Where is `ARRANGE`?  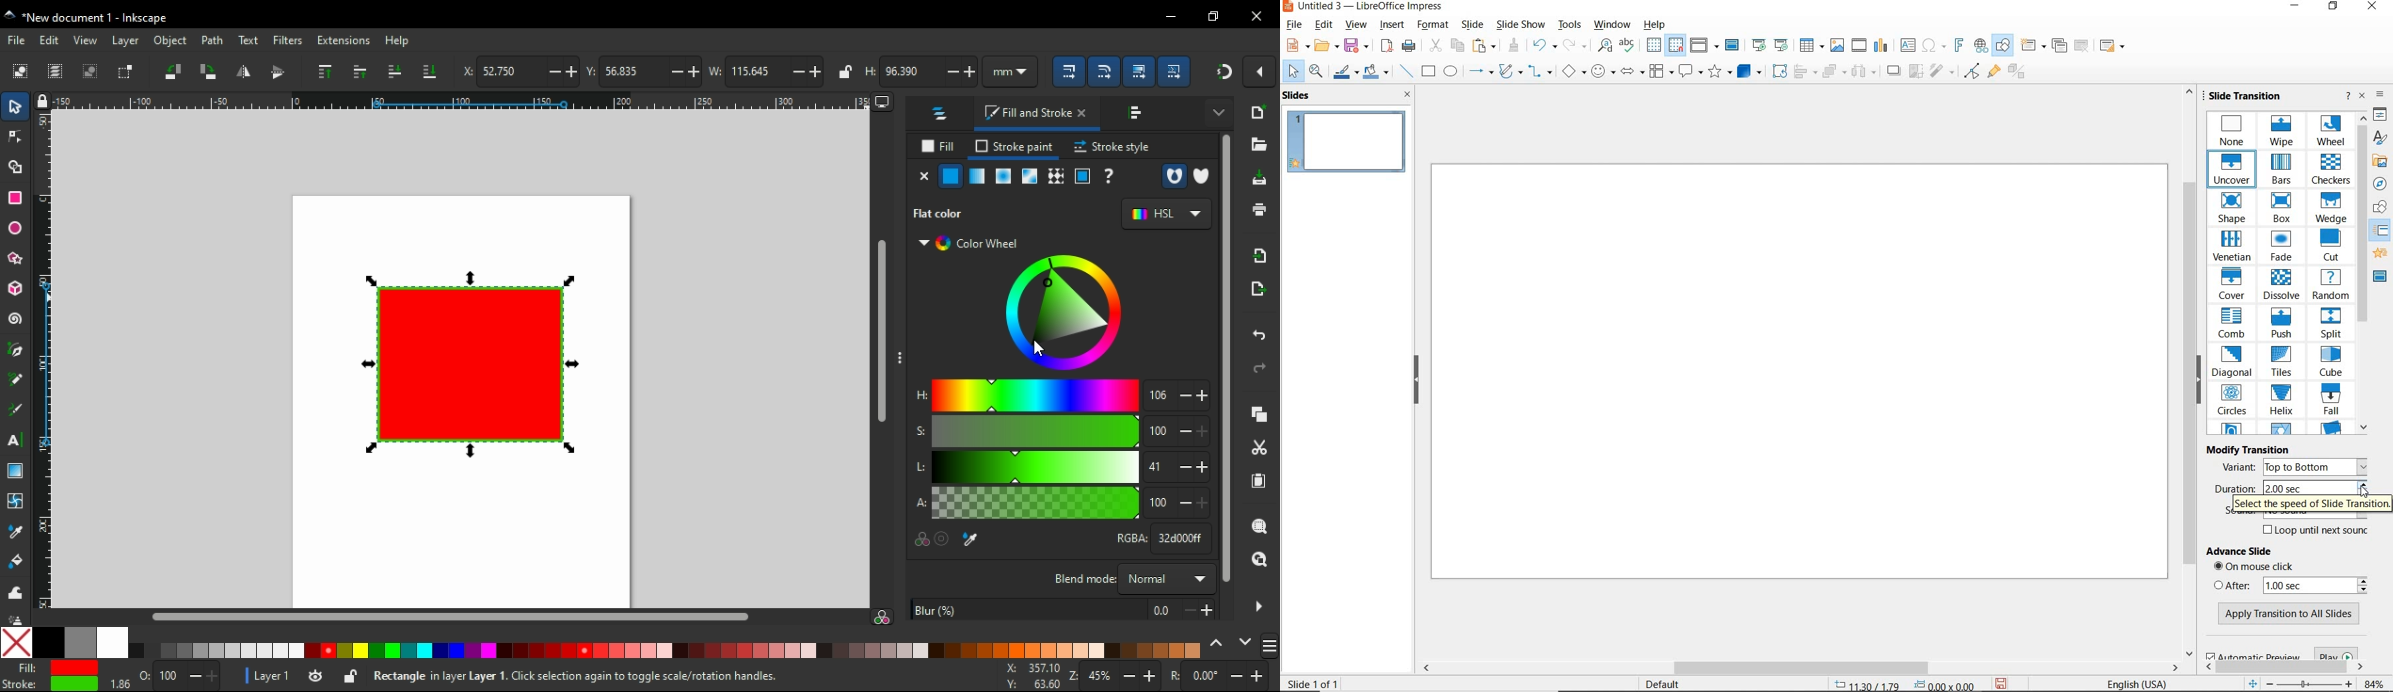 ARRANGE is located at coordinates (1833, 71).